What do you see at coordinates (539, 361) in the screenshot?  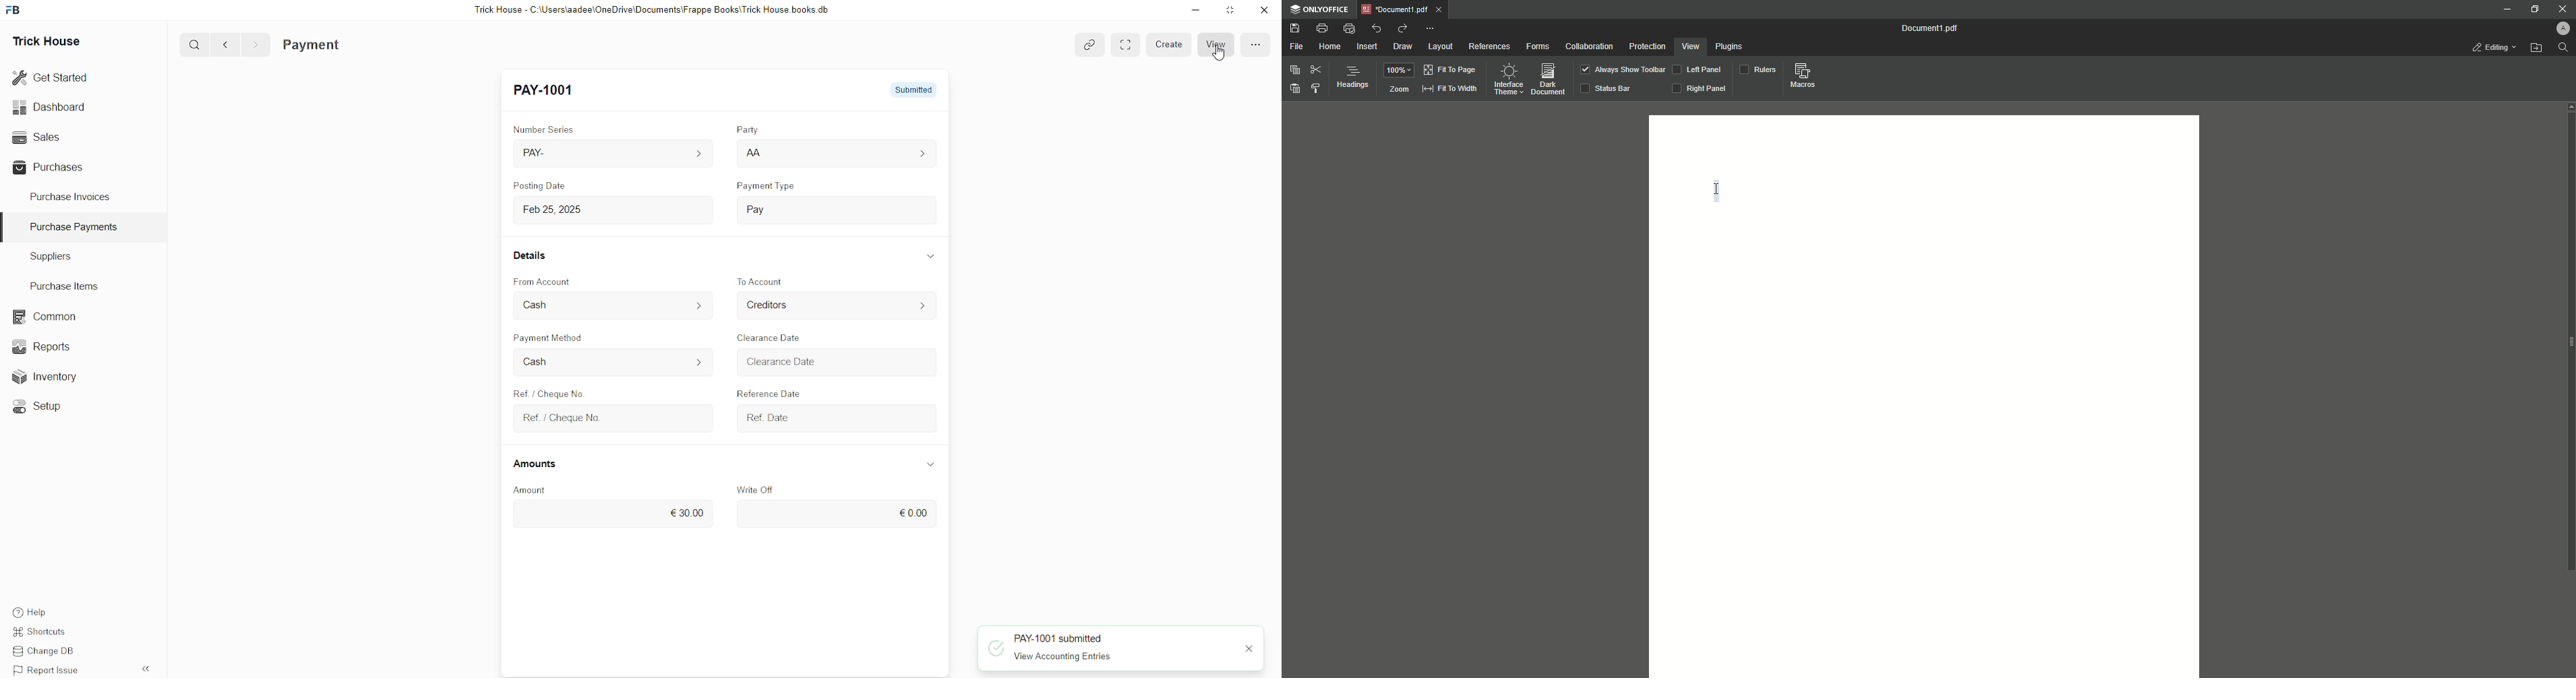 I see `Cash` at bounding box center [539, 361].